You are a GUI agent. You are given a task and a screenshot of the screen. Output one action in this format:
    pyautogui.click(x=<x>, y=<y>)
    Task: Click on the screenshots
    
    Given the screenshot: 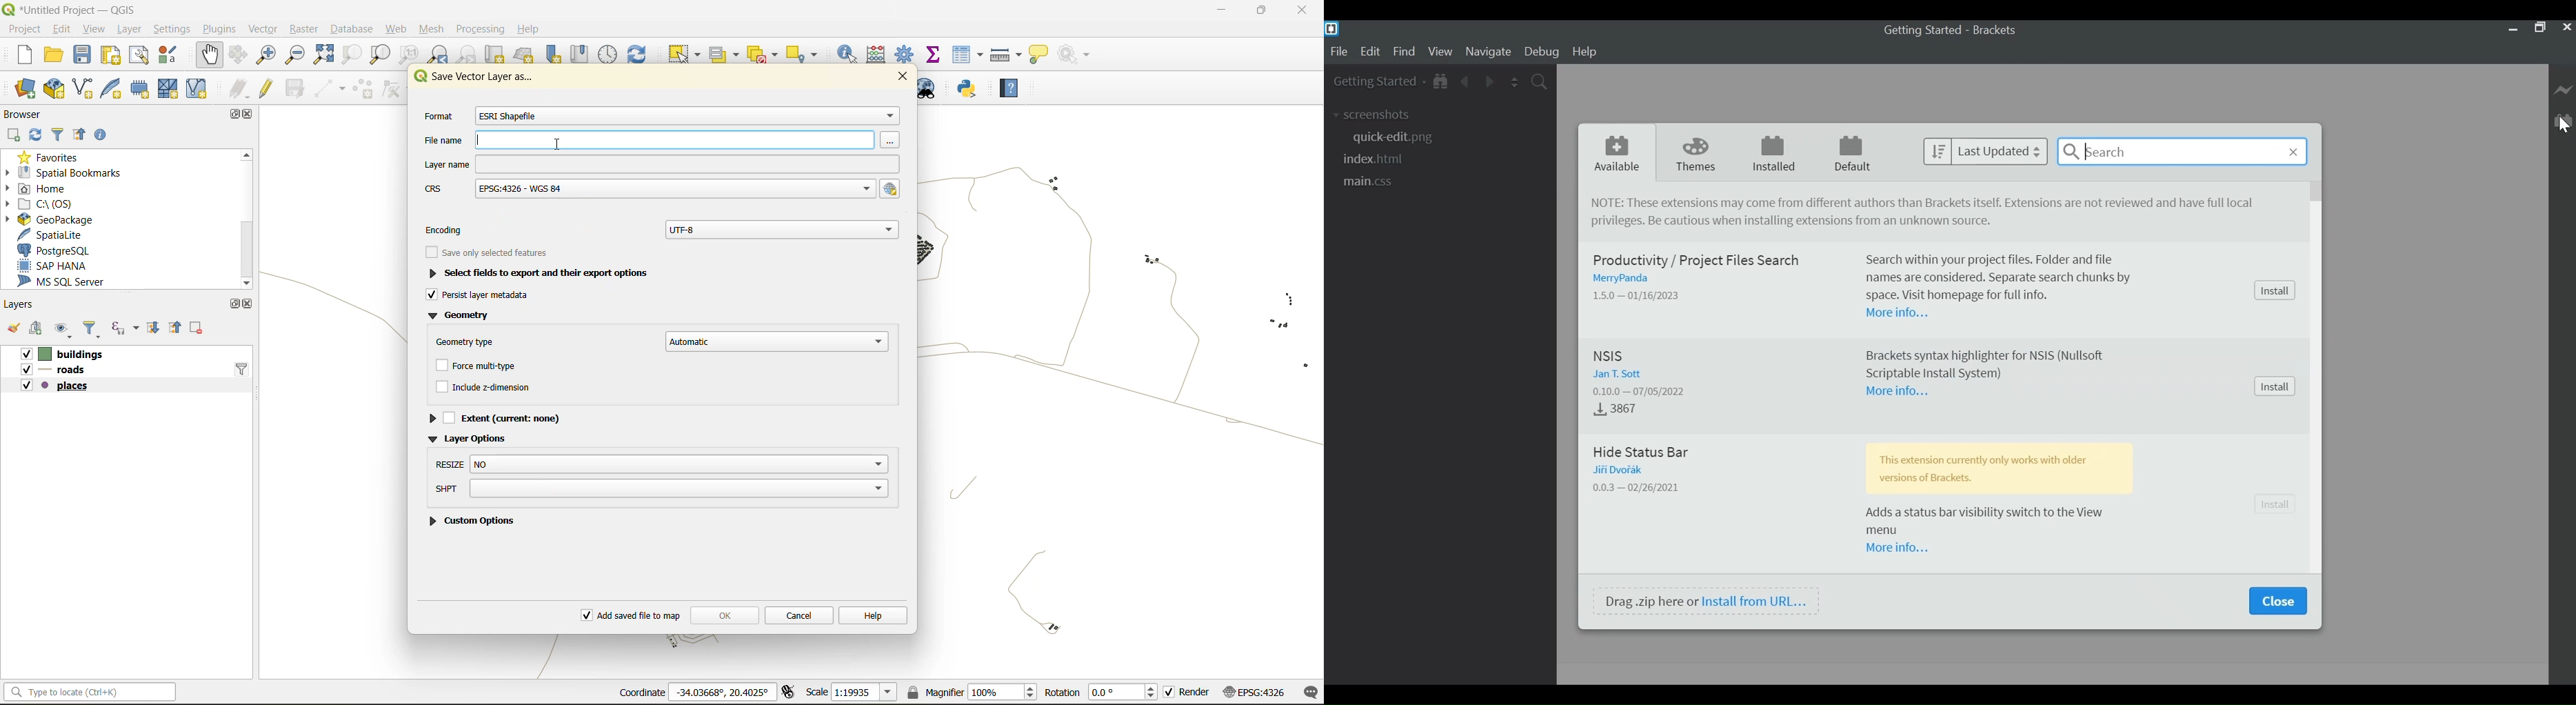 What is the action you would take?
    pyautogui.click(x=1374, y=116)
    